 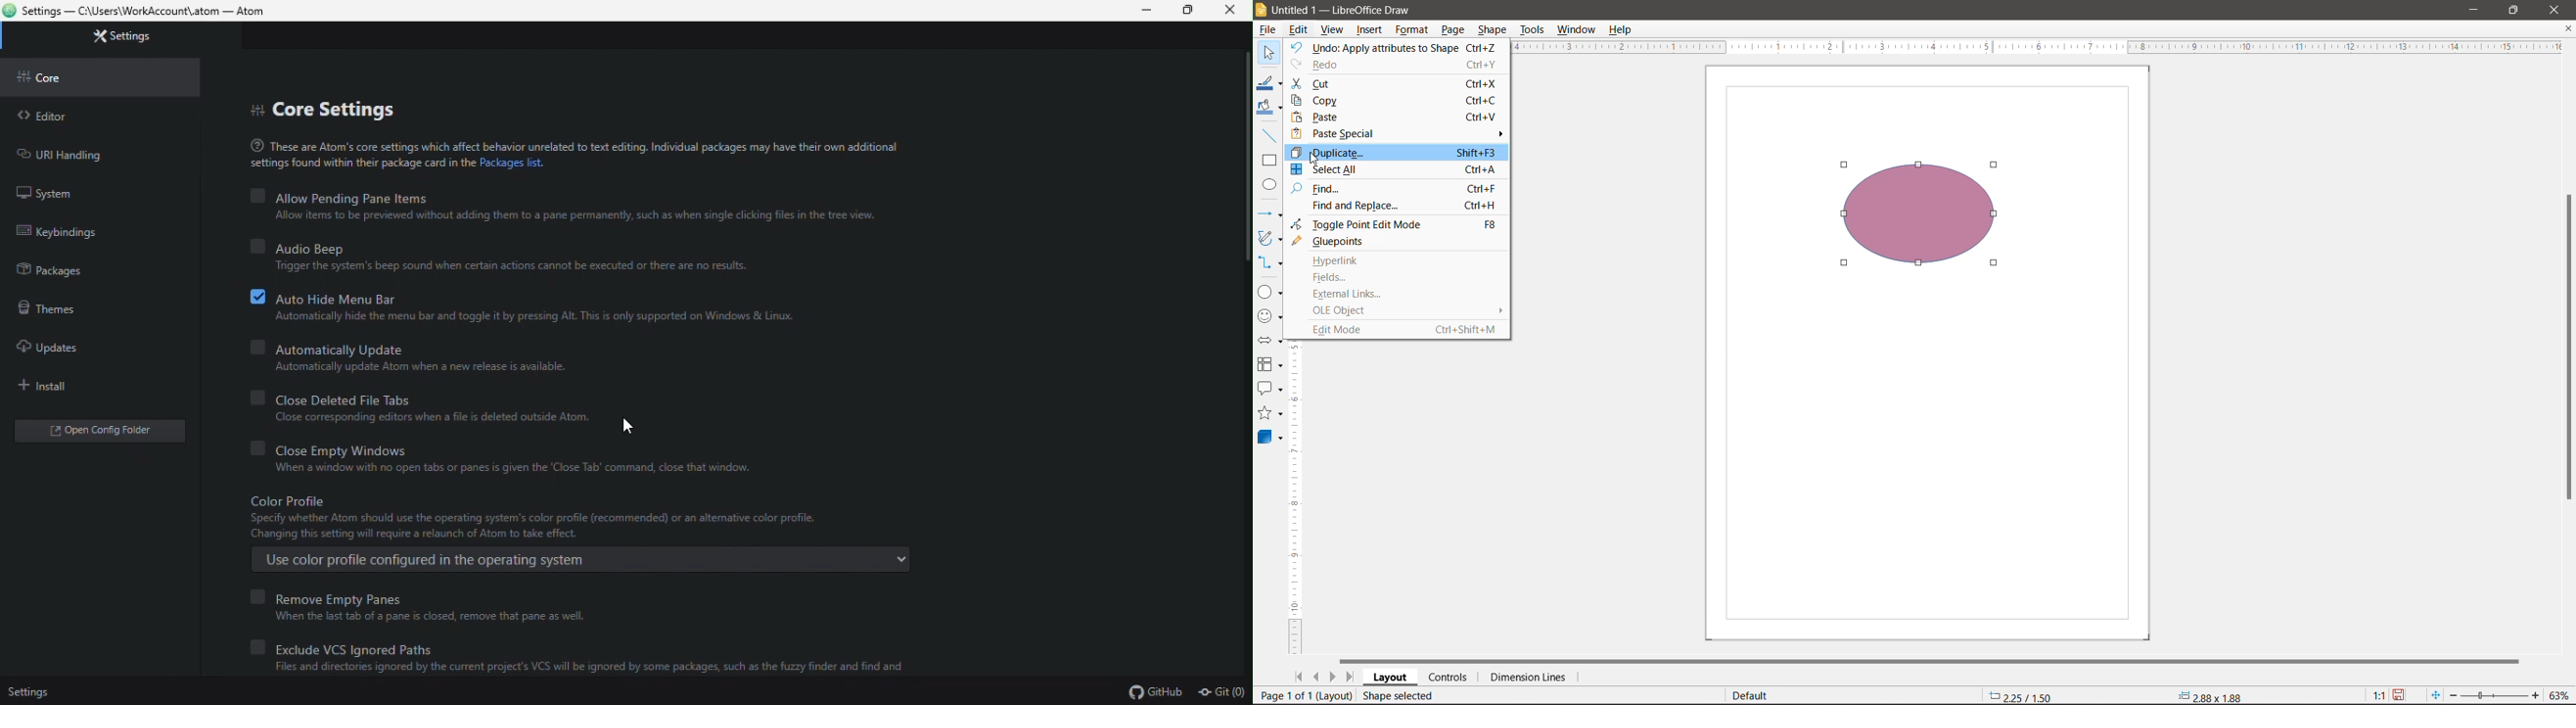 What do you see at coordinates (47, 345) in the screenshot?
I see `Updates` at bounding box center [47, 345].